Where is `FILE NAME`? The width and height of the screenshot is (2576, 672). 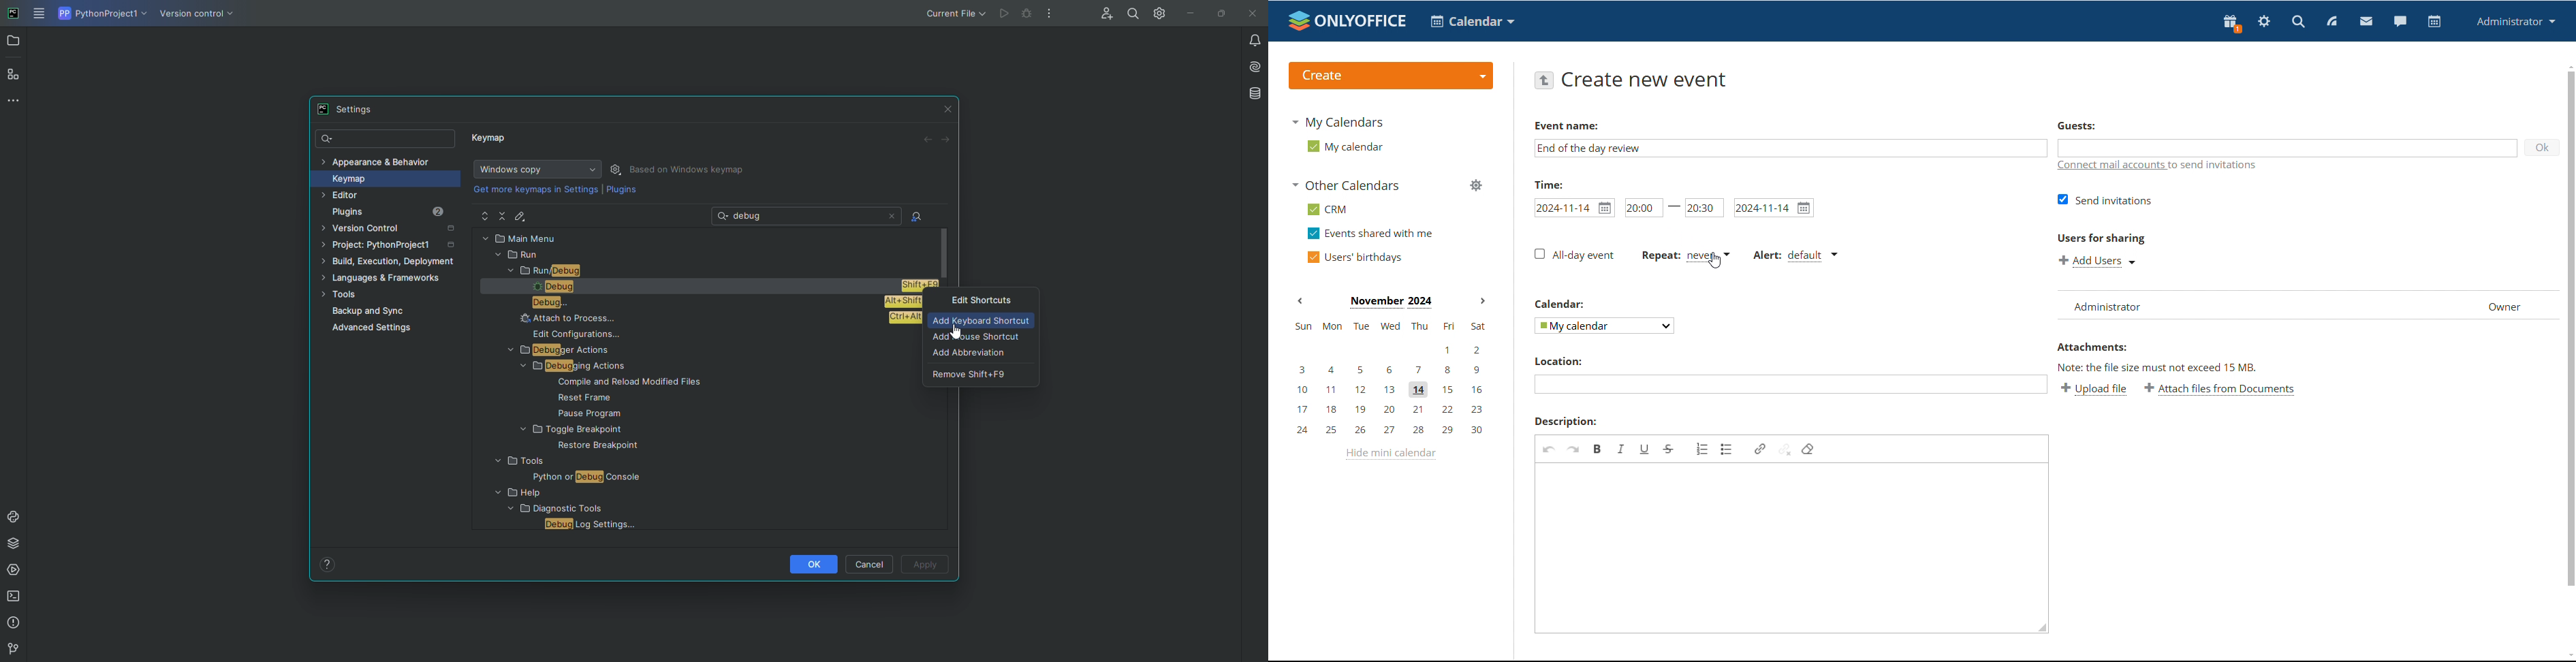
FILE NAME is located at coordinates (618, 413).